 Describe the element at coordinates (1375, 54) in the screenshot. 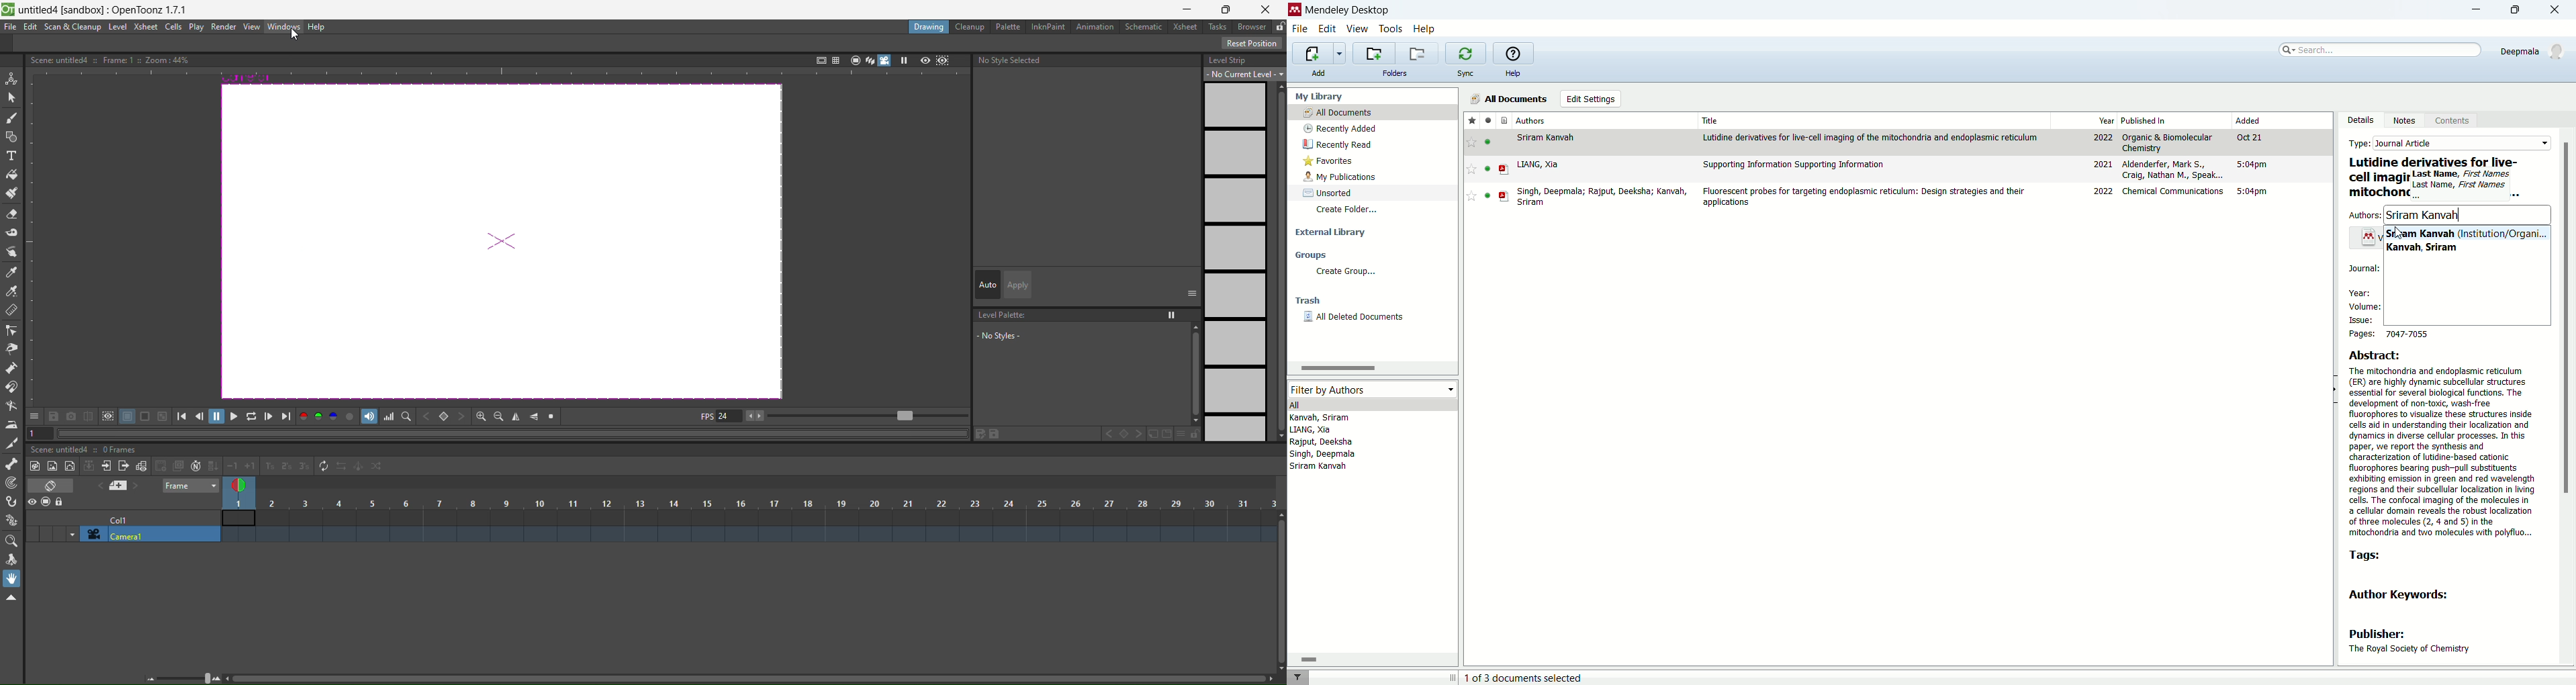

I see `create a new folder` at that location.